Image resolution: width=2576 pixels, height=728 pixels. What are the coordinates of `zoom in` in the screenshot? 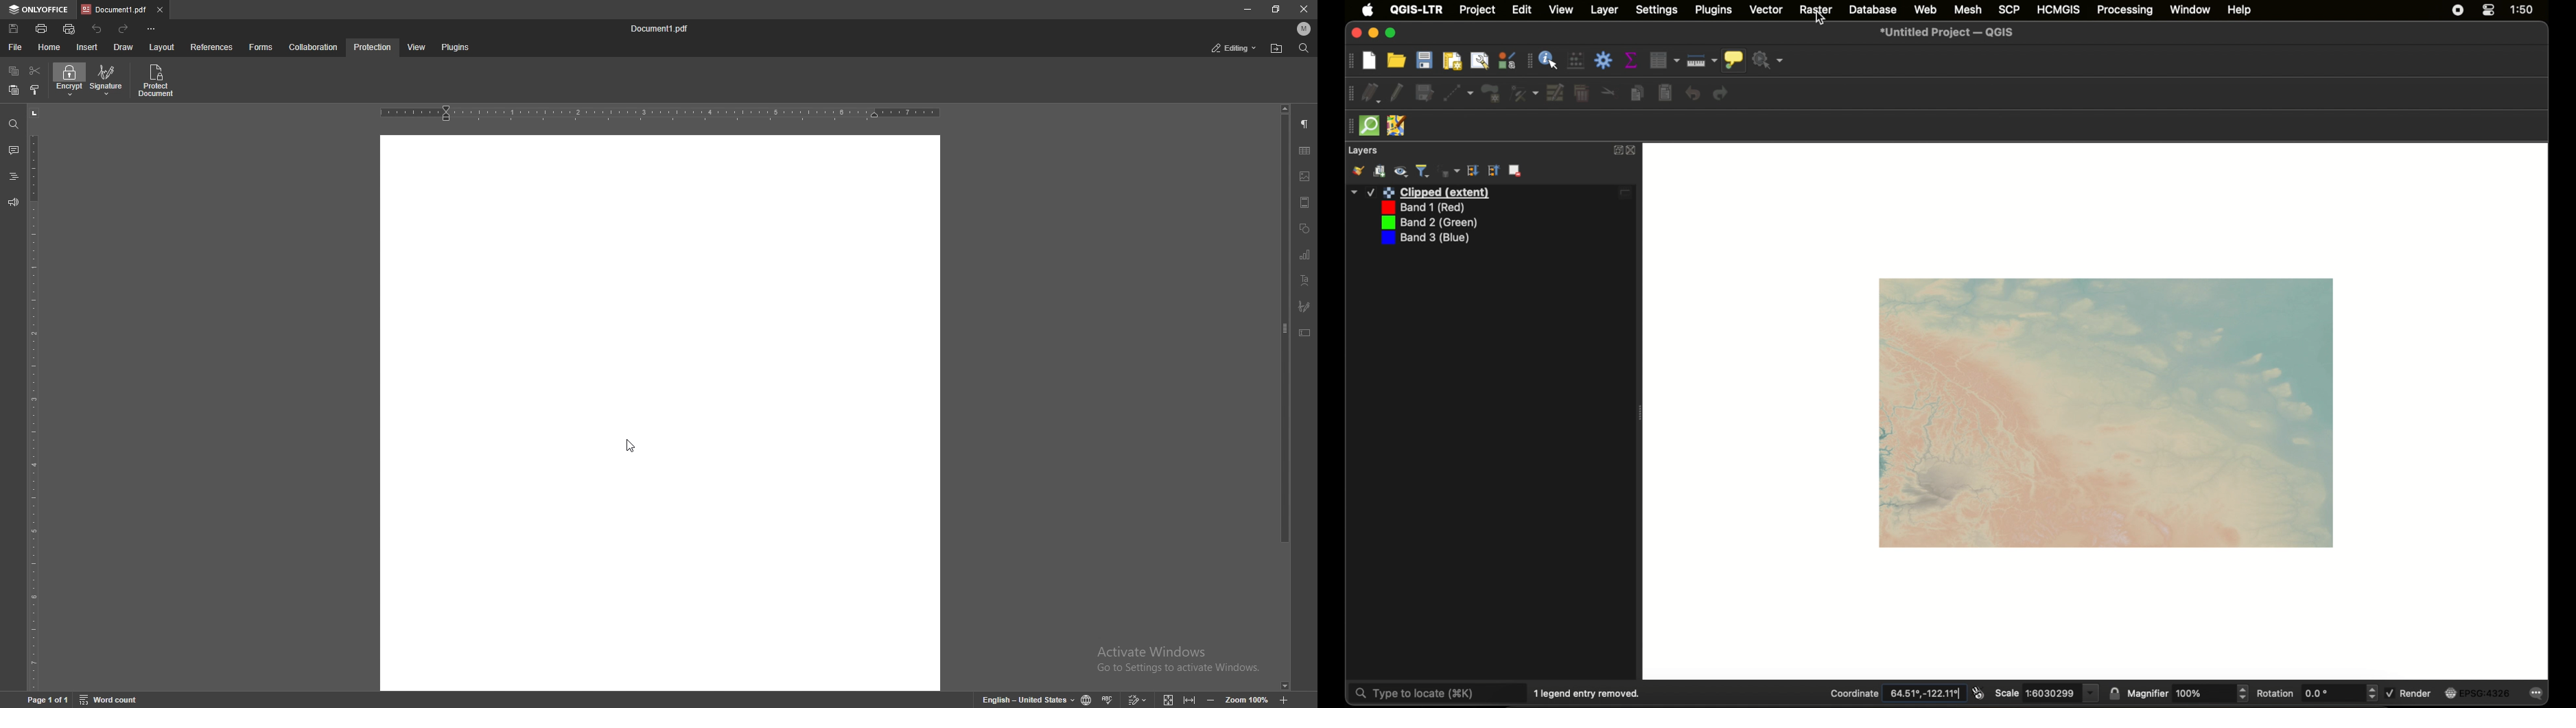 It's located at (1285, 698).